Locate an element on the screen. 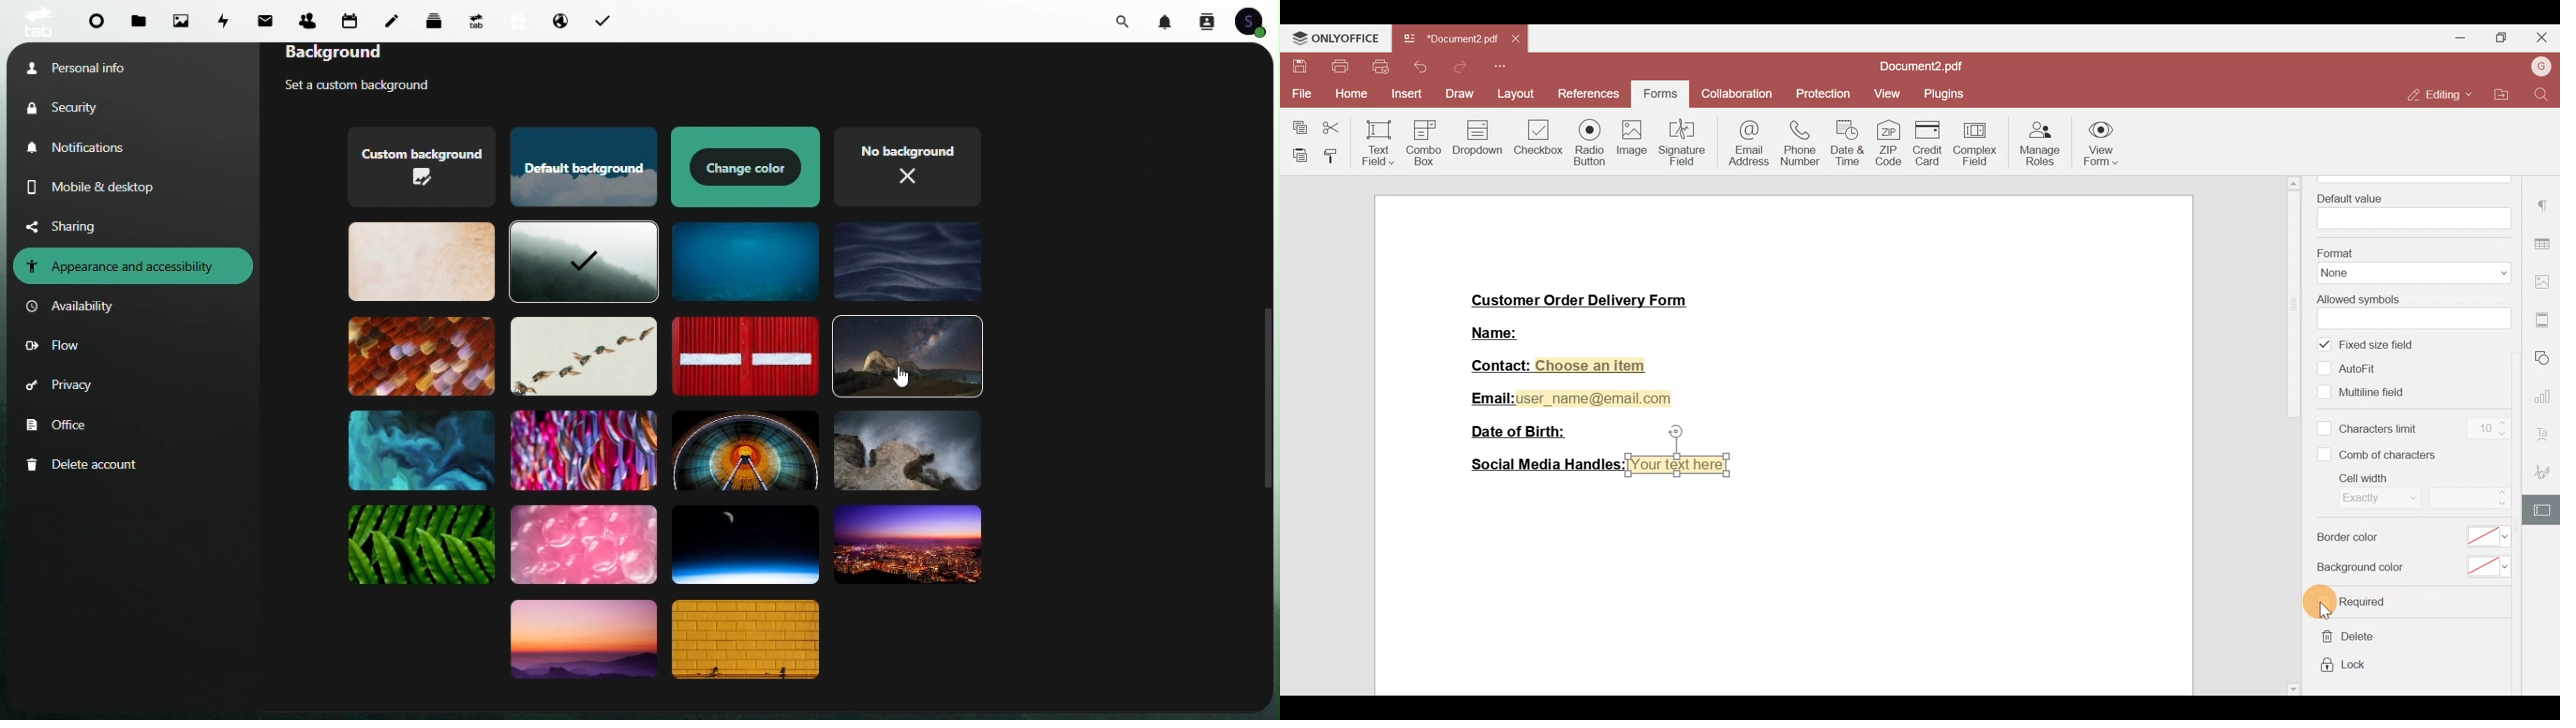 The image size is (2576, 728). Themes is located at coordinates (908, 357).